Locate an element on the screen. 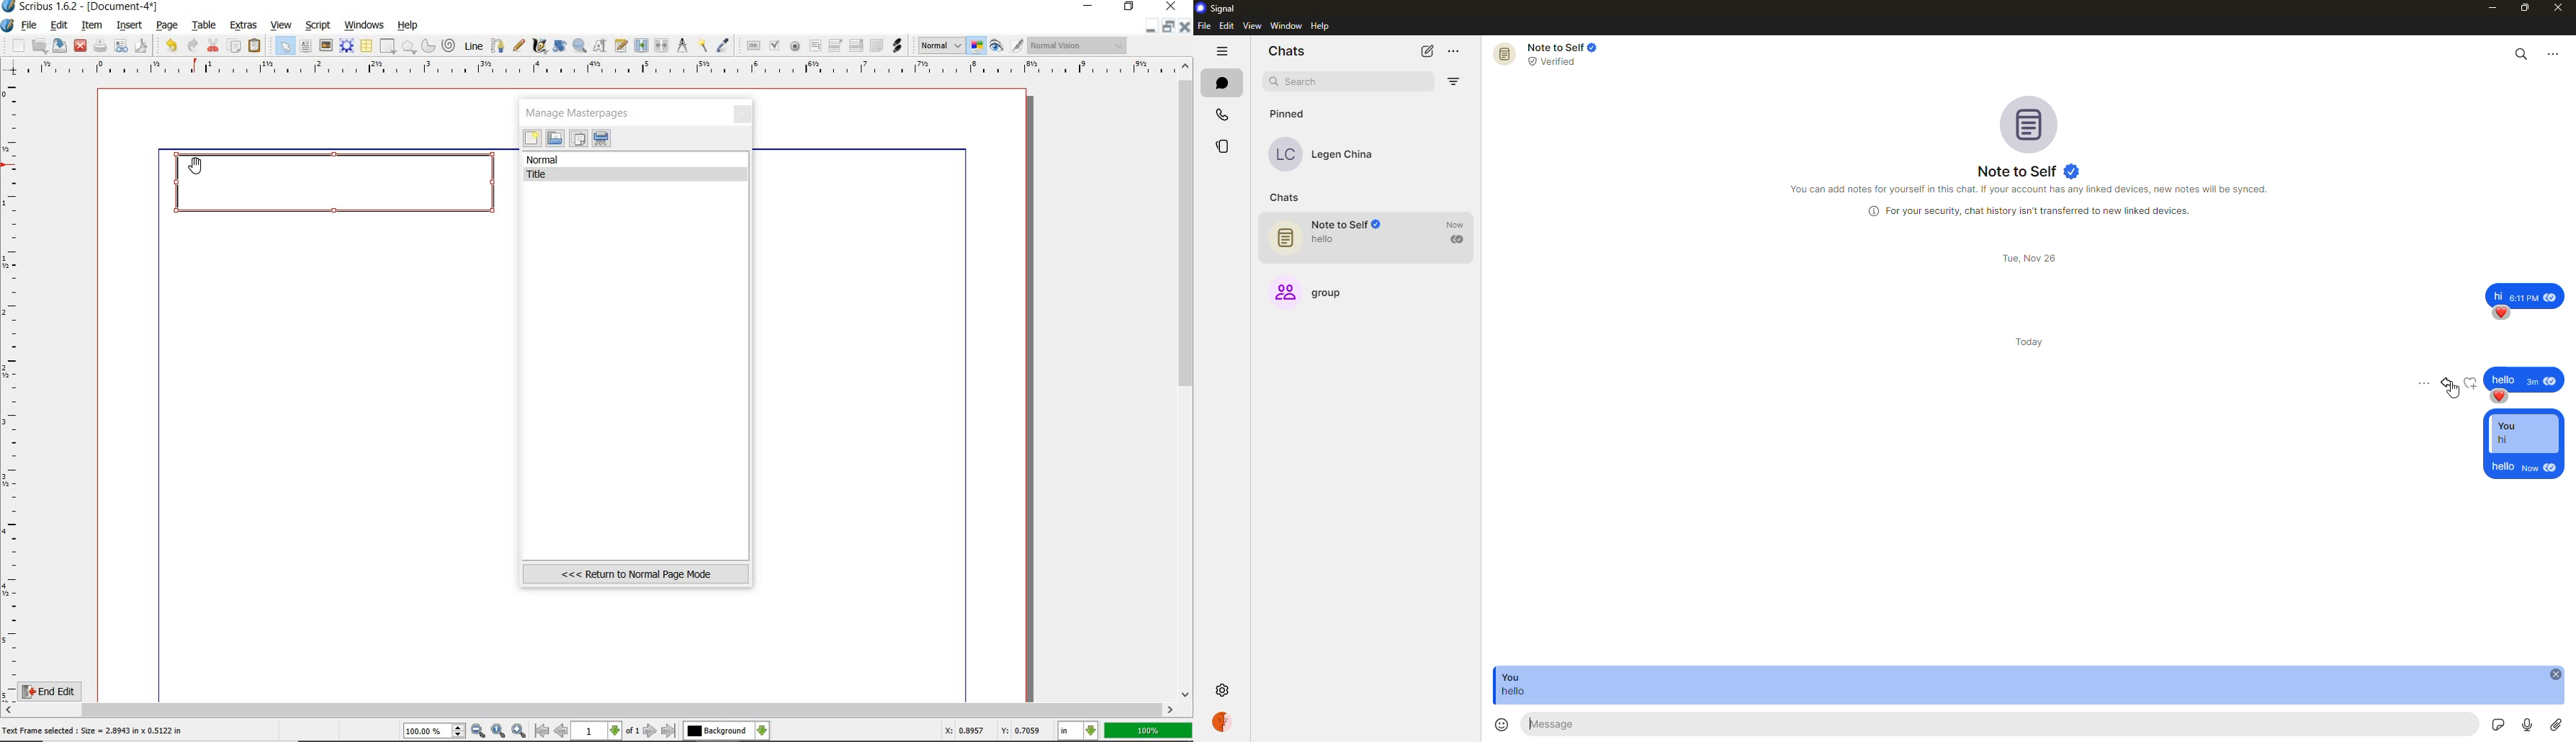 The image size is (2576, 756). Background is located at coordinates (727, 731).